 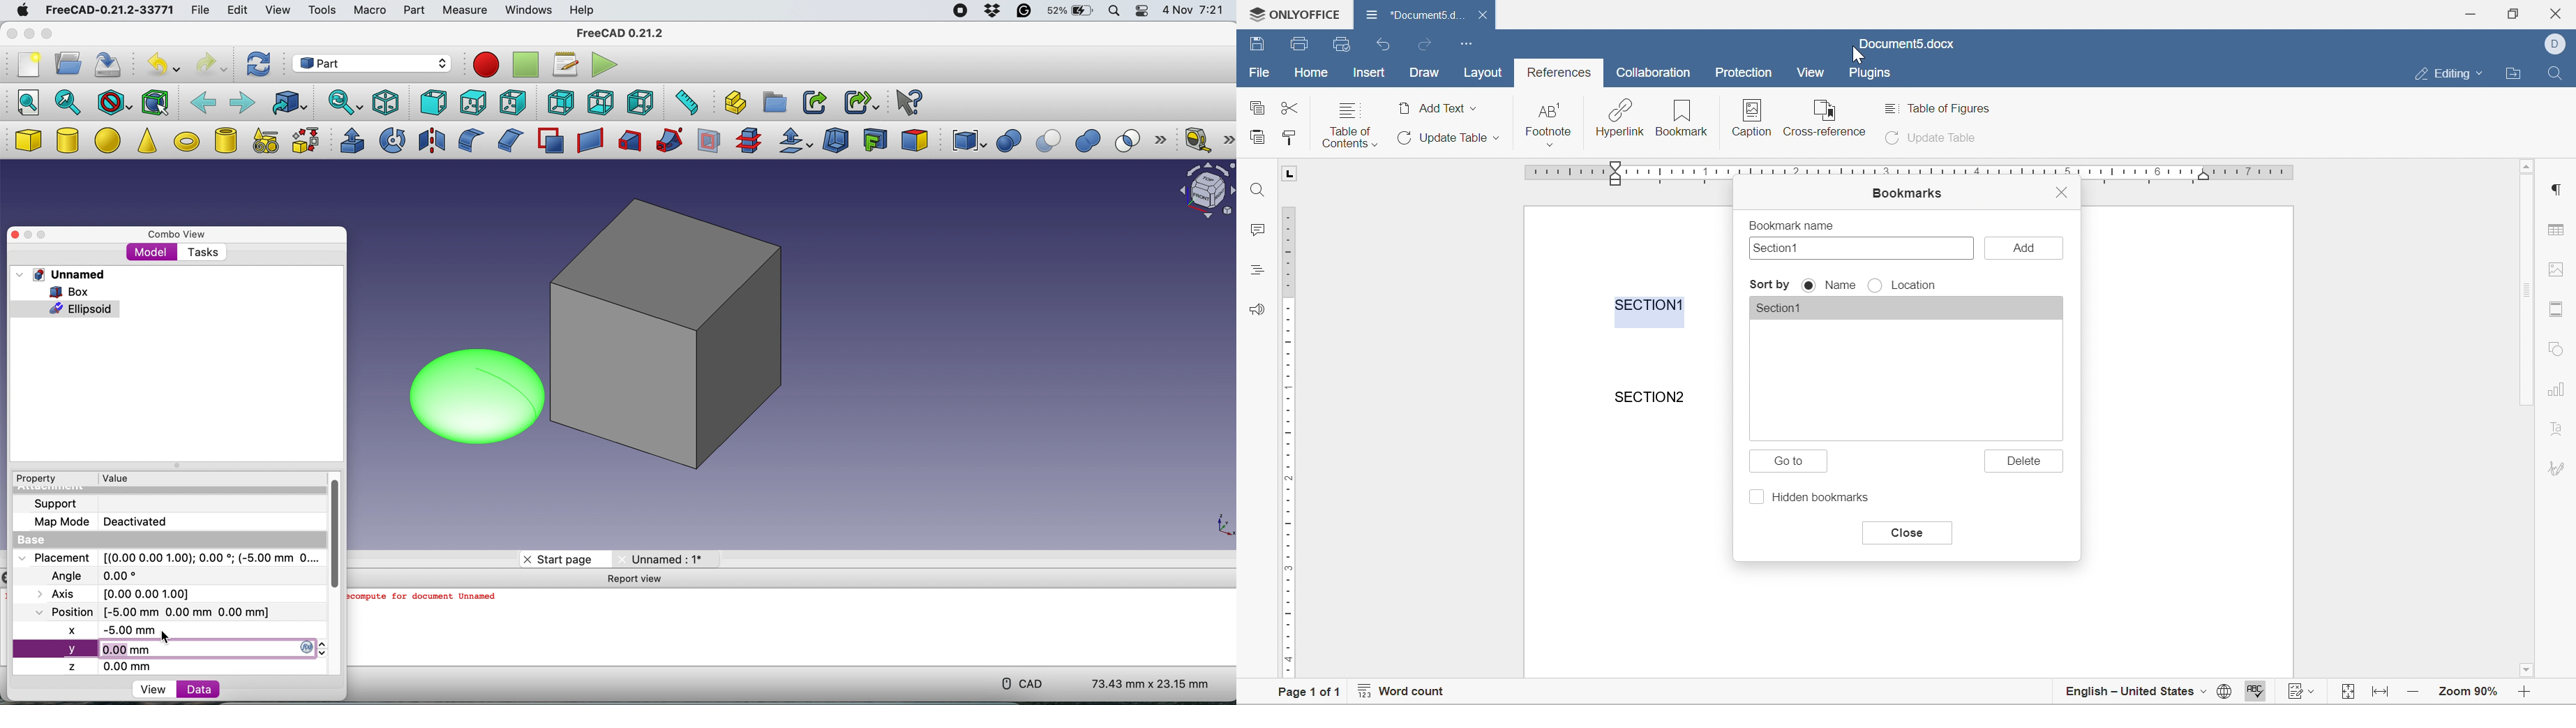 I want to click on cut, so click(x=1050, y=142).